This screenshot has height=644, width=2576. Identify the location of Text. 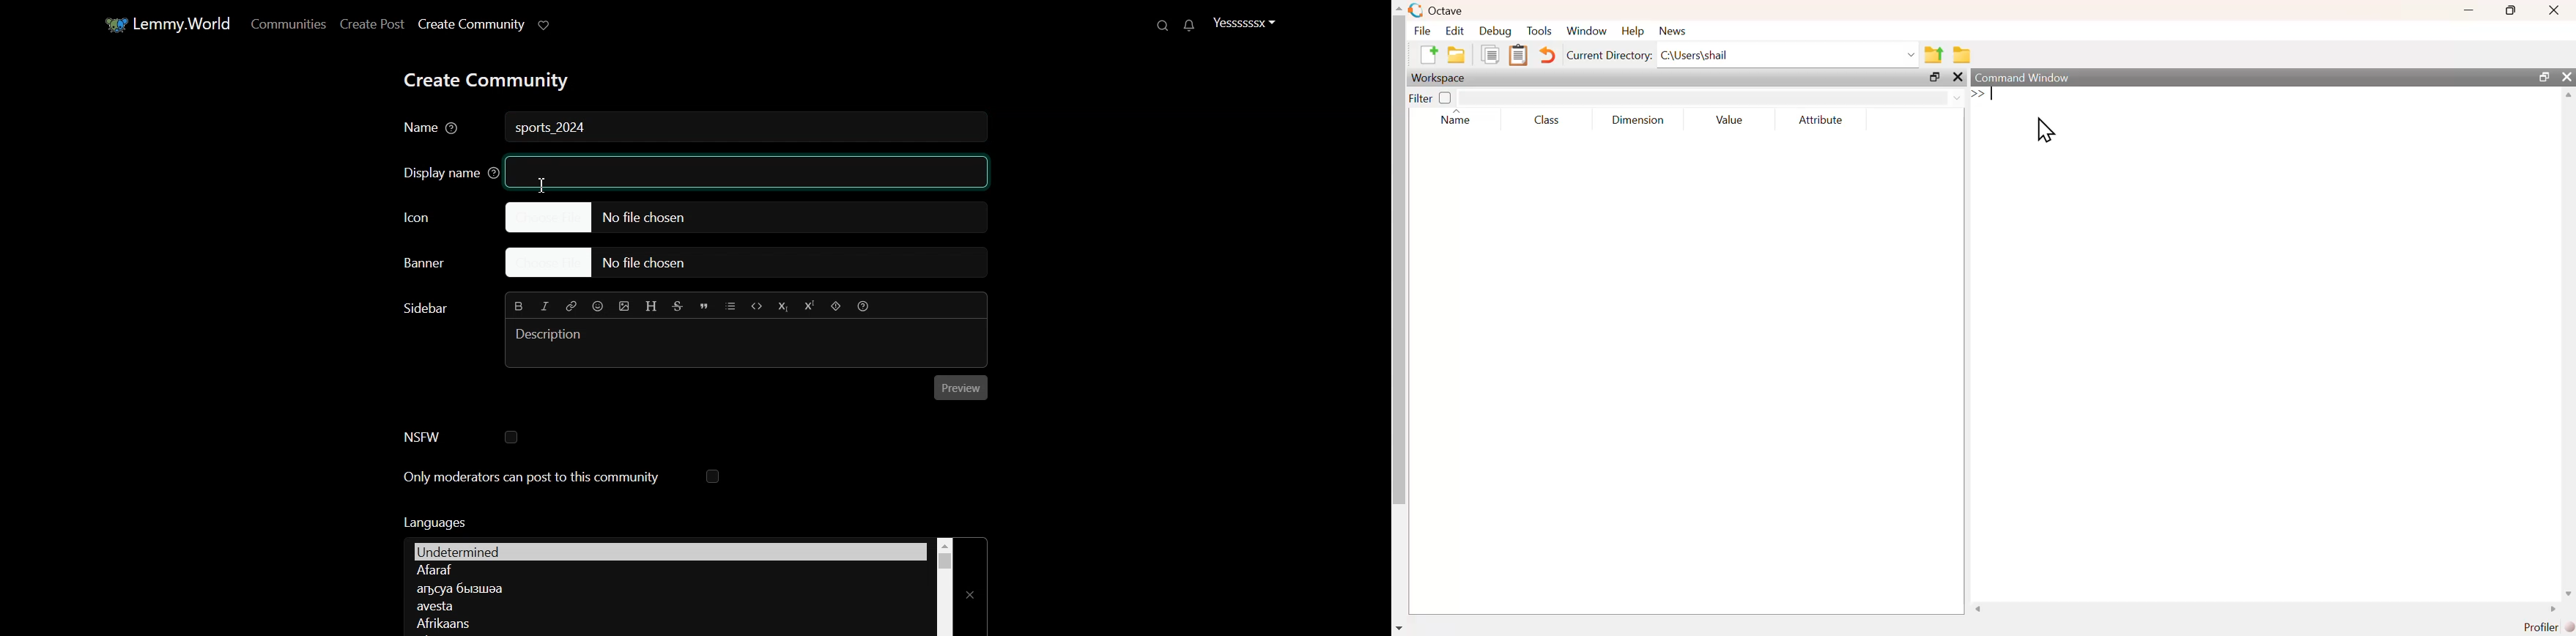
(552, 129).